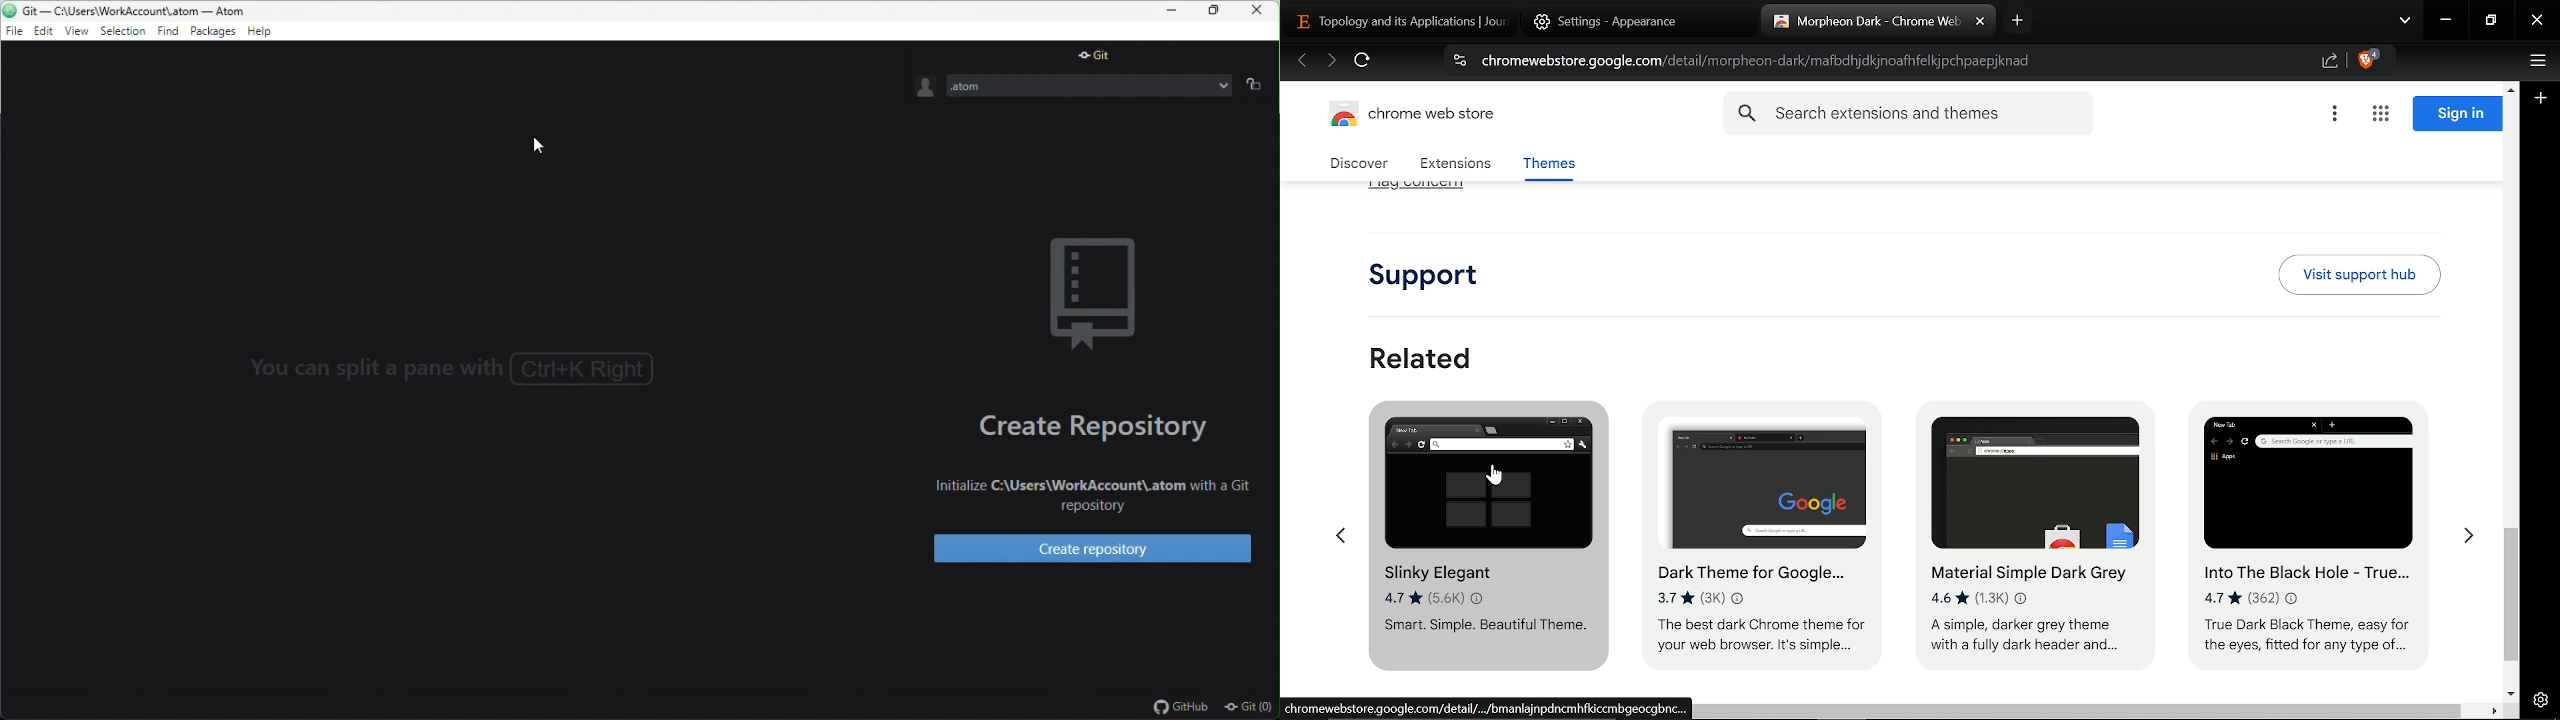 The height and width of the screenshot is (728, 2576). What do you see at coordinates (1092, 548) in the screenshot?
I see `create repository` at bounding box center [1092, 548].